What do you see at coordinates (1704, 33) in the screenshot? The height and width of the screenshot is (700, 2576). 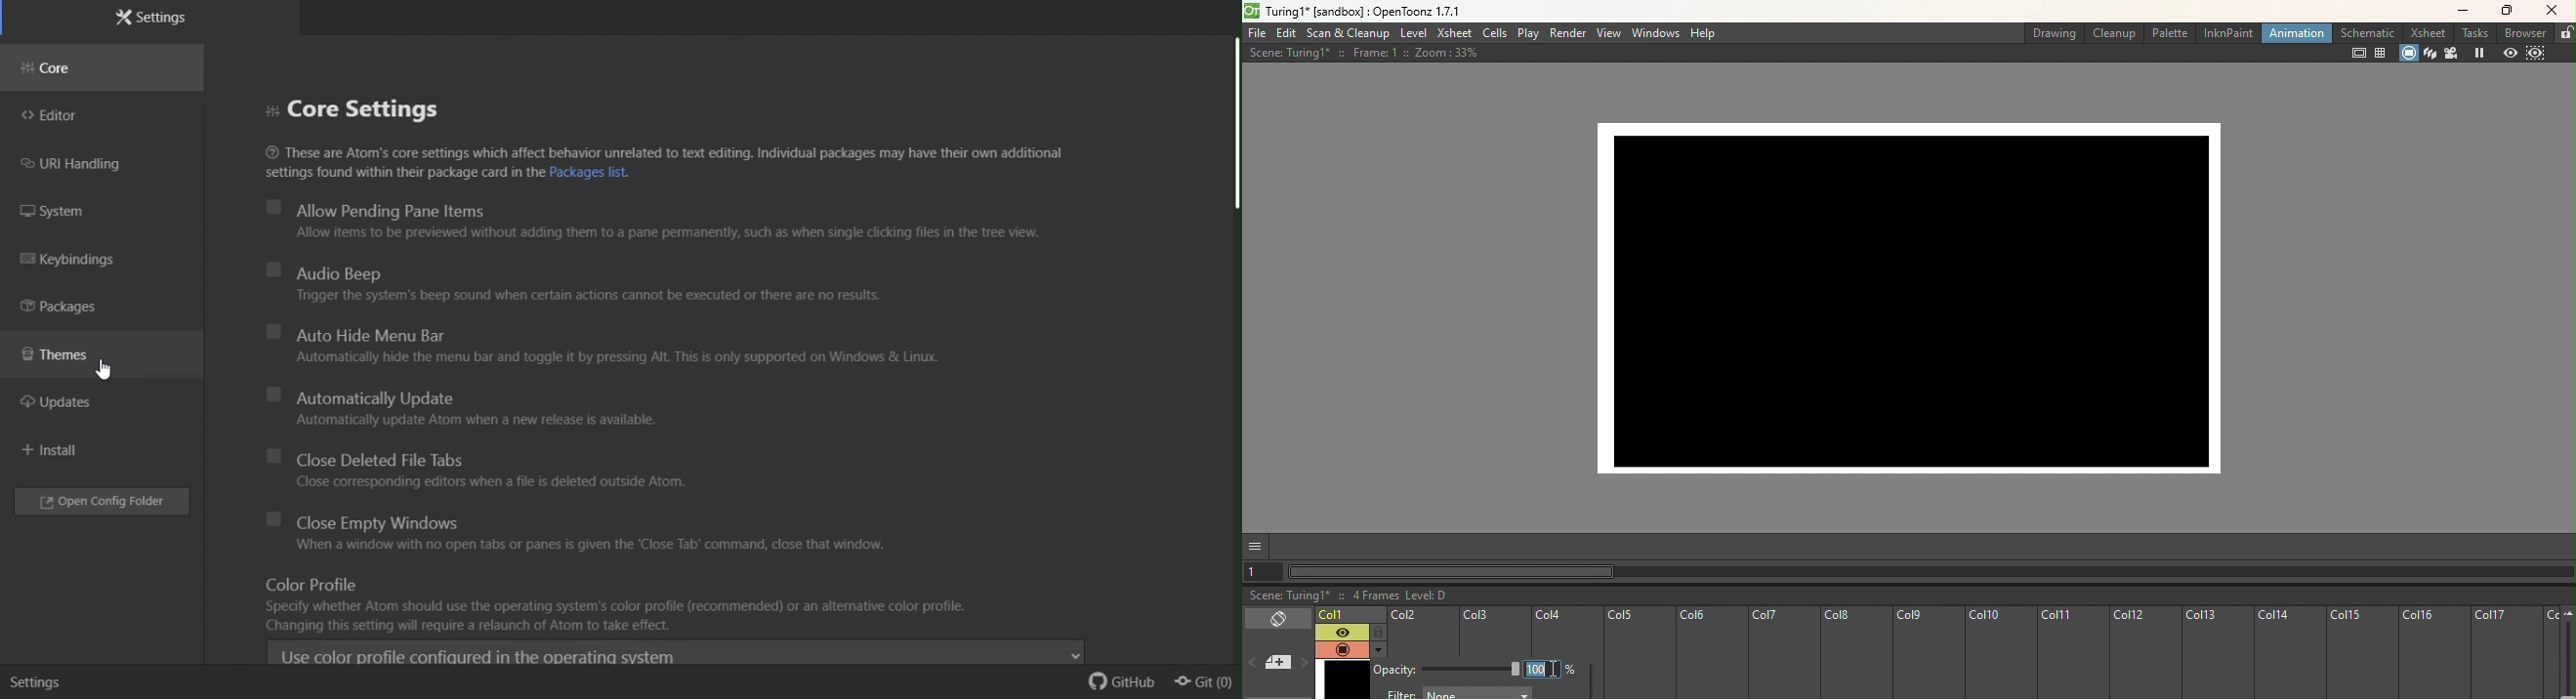 I see `Help` at bounding box center [1704, 33].